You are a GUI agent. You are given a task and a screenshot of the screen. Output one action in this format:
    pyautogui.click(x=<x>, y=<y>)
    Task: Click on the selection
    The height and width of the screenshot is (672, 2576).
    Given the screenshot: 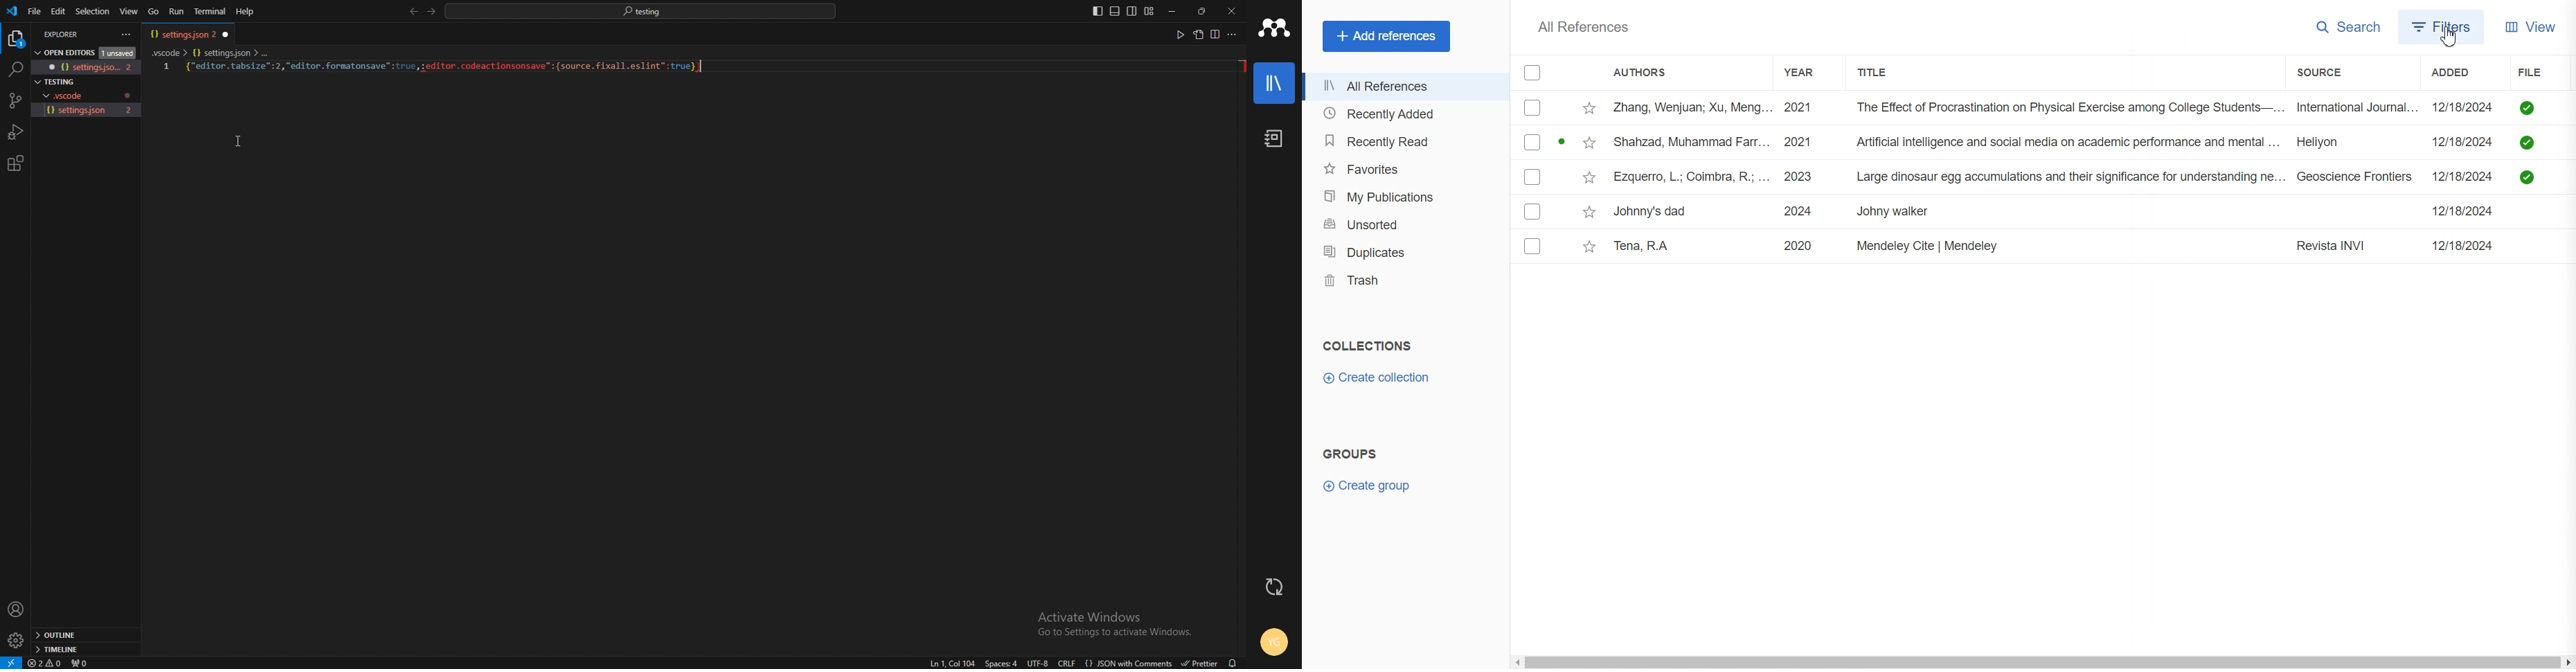 What is the action you would take?
    pyautogui.click(x=92, y=10)
    